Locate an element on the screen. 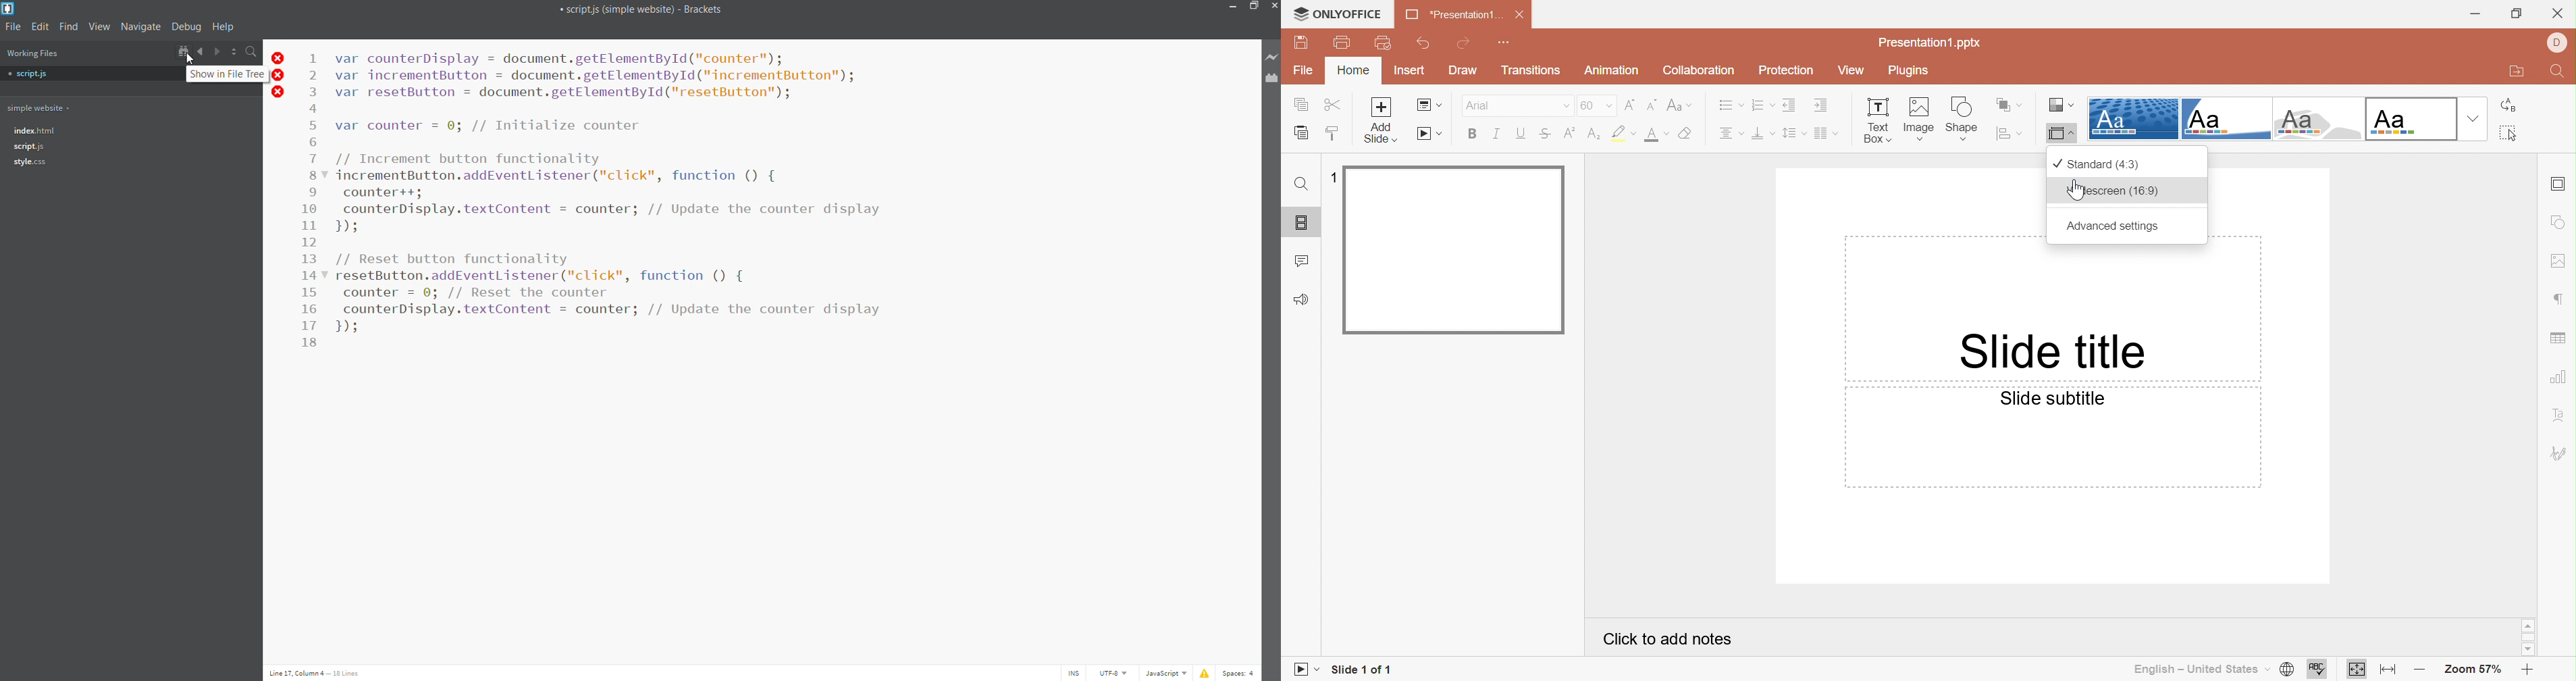  Decrement font size is located at coordinates (1652, 105).